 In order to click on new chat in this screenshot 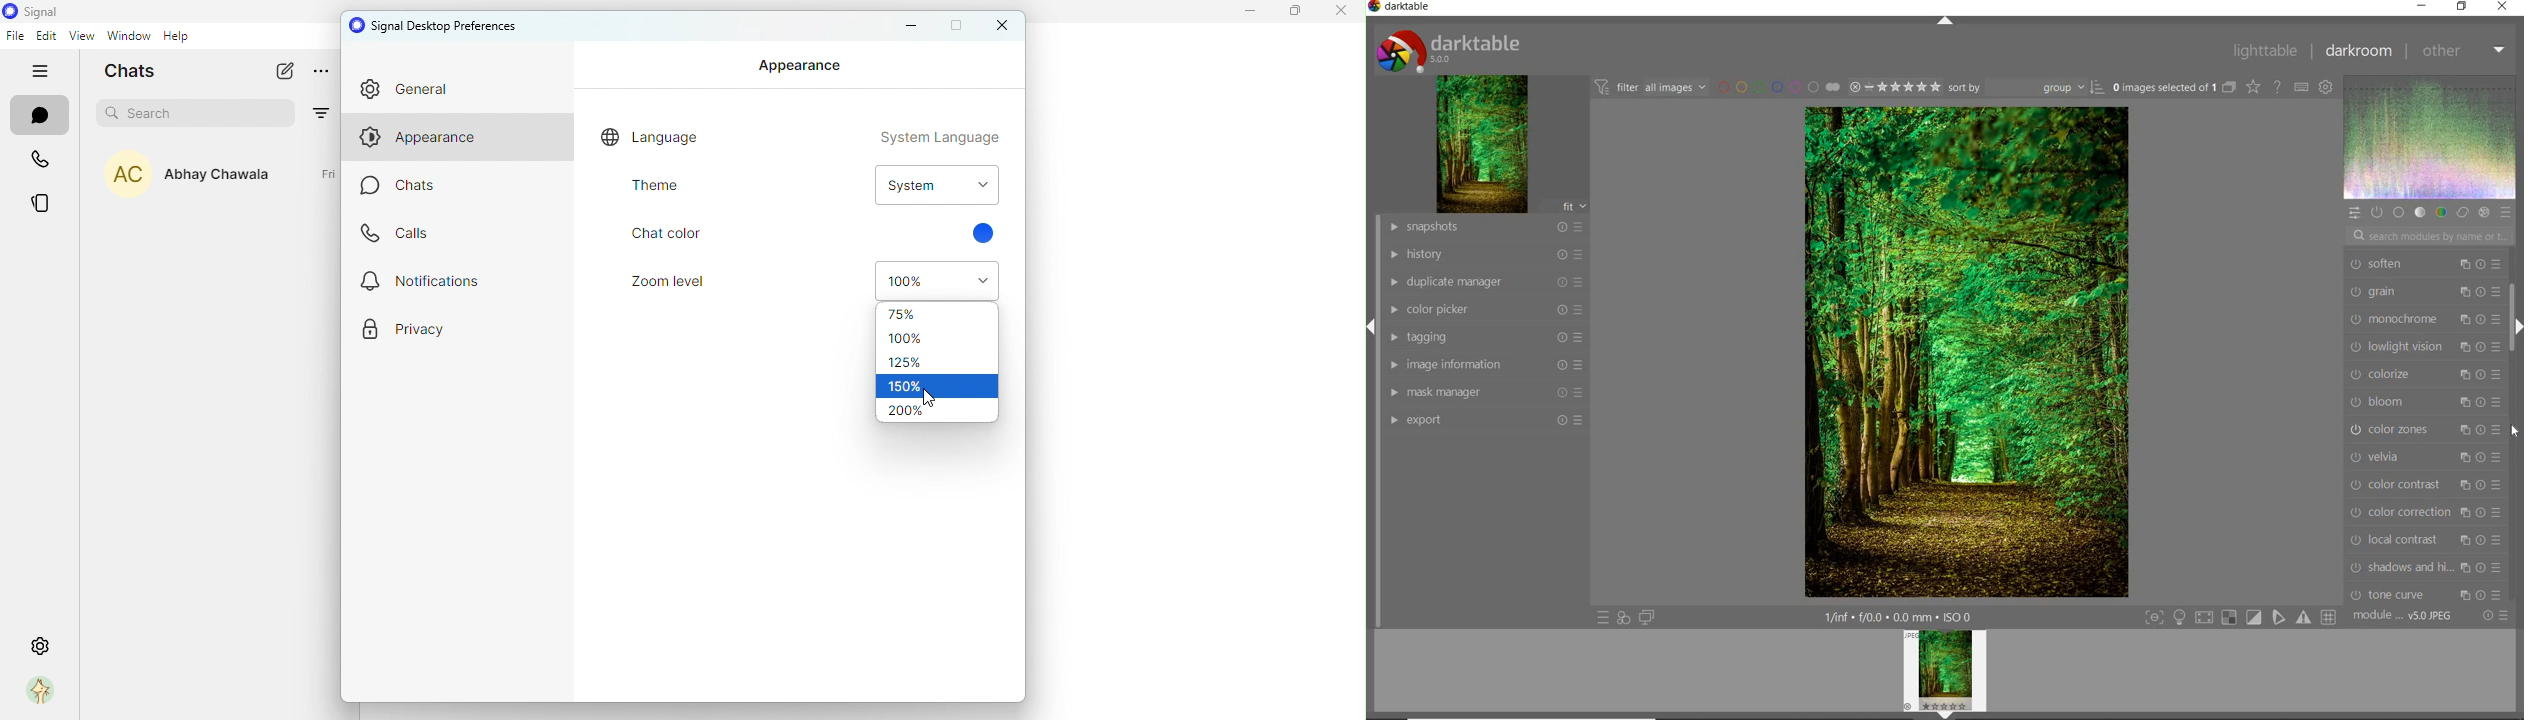, I will do `click(287, 73)`.